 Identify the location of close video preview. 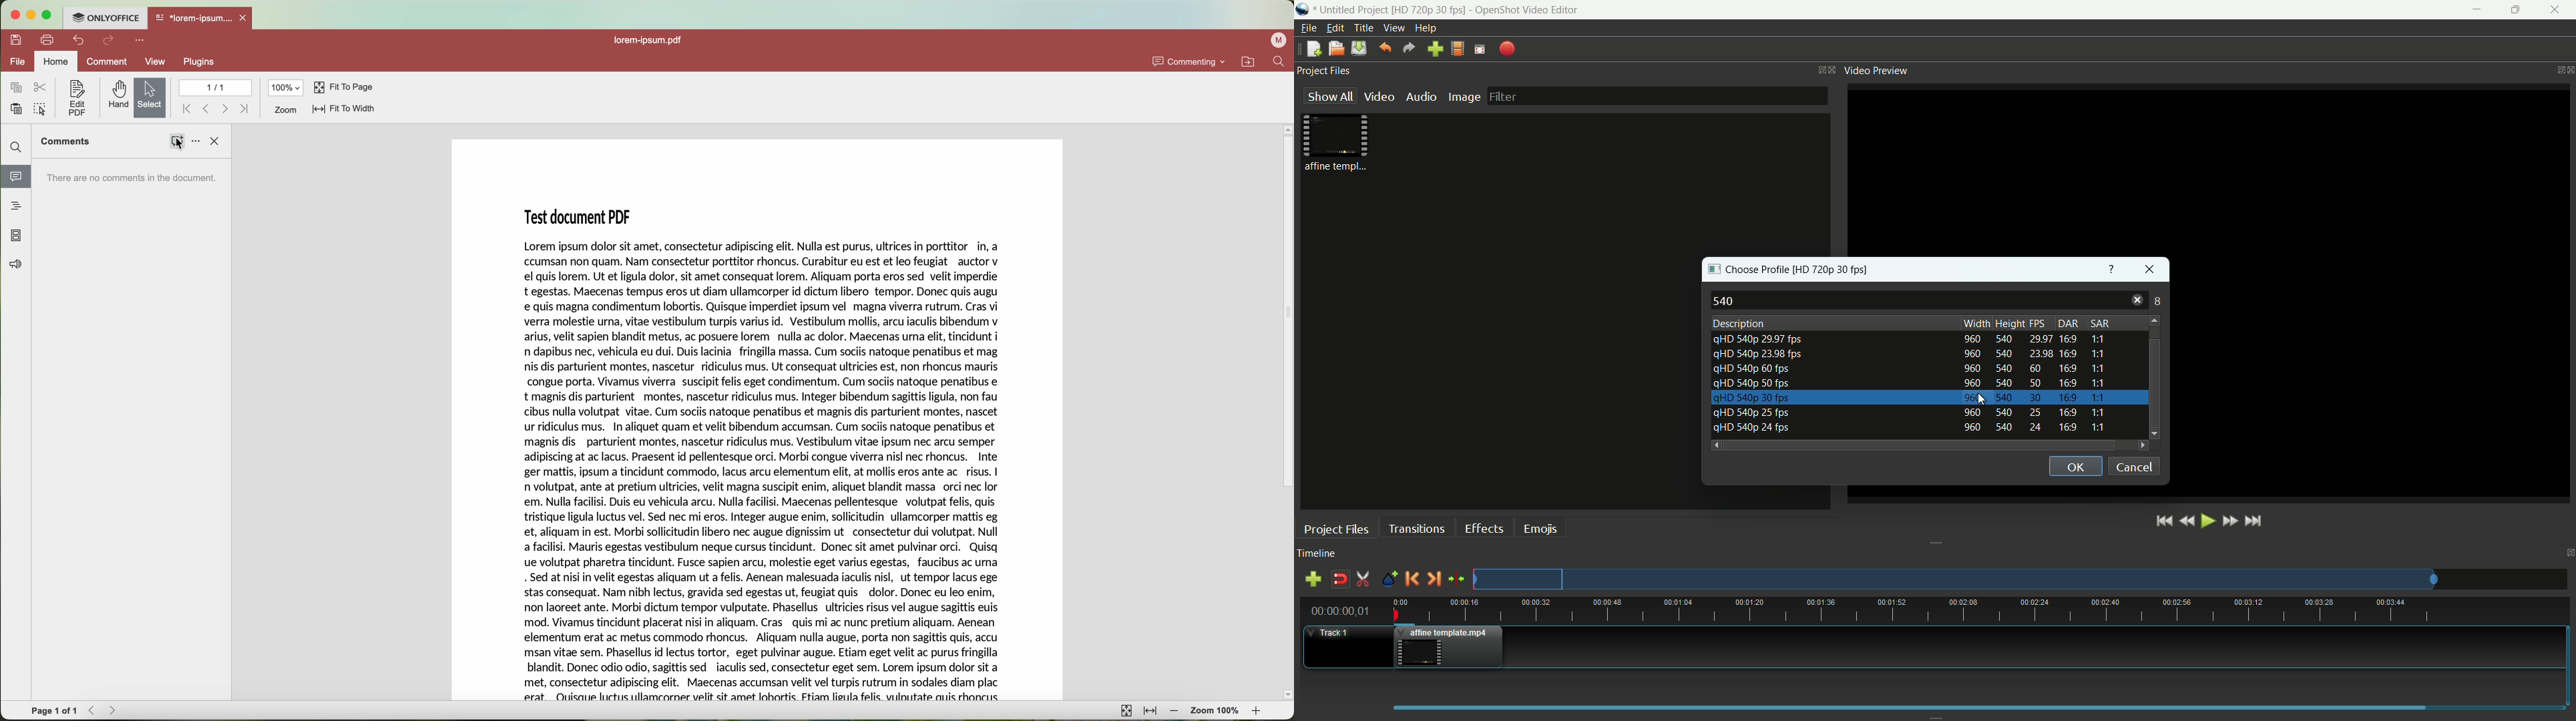
(2568, 69).